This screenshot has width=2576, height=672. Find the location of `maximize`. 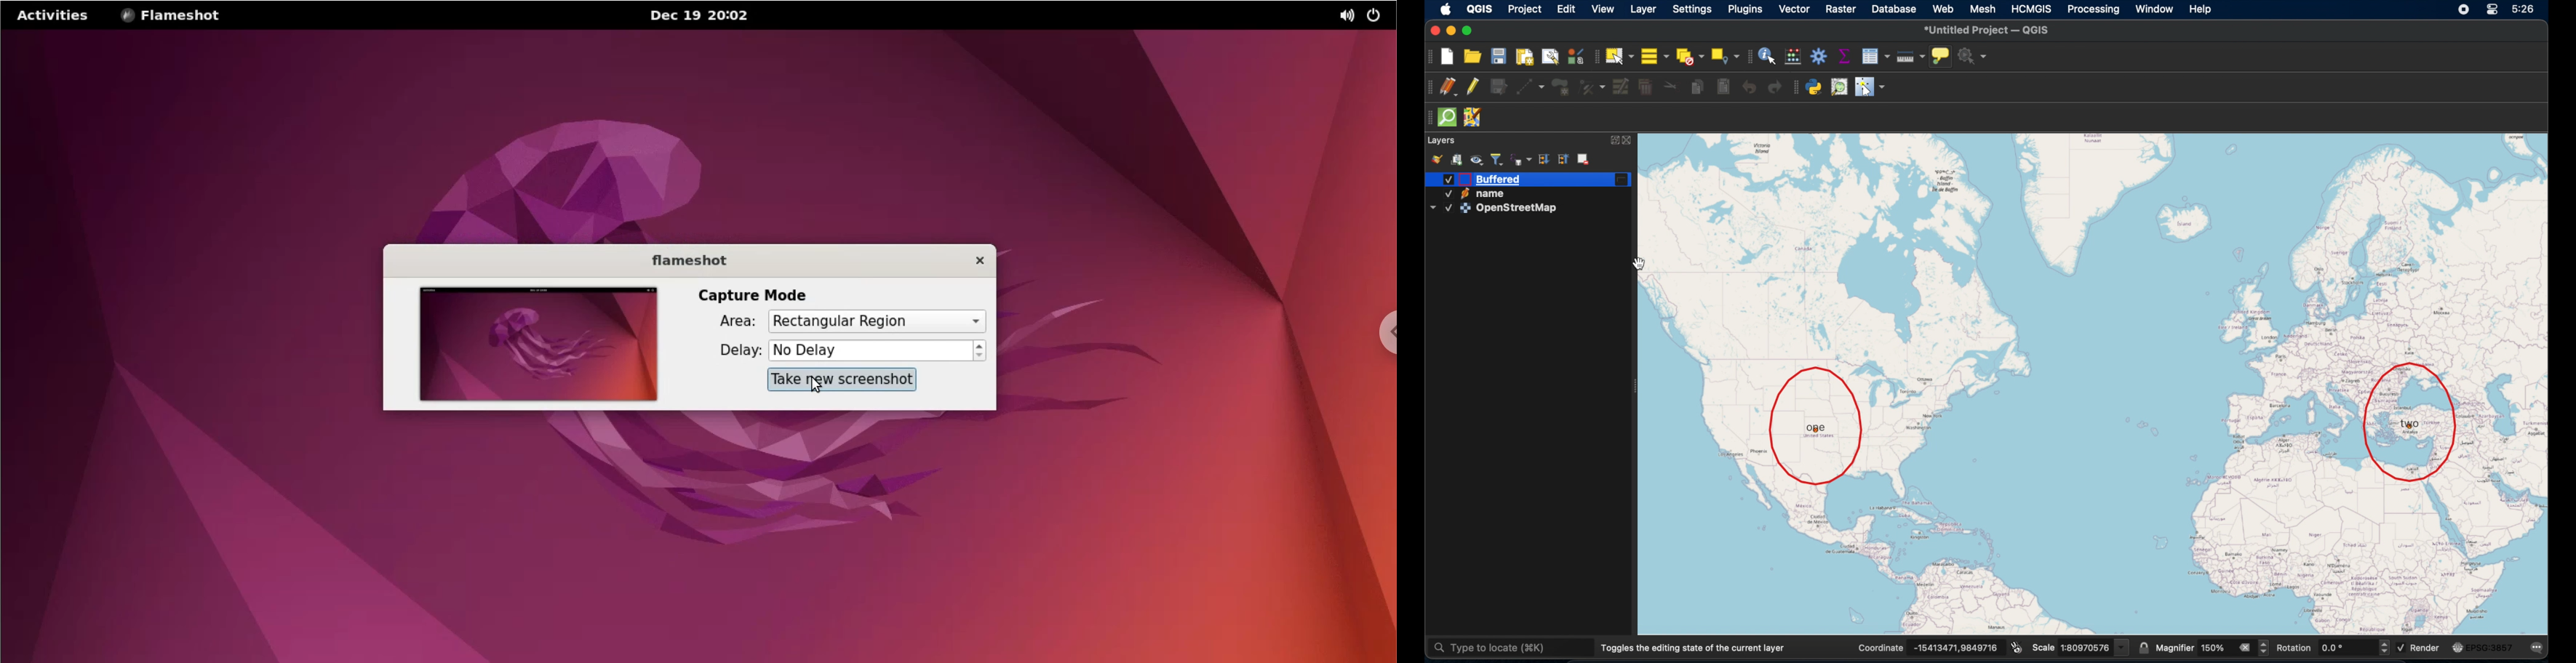

maximize is located at coordinates (1469, 31).